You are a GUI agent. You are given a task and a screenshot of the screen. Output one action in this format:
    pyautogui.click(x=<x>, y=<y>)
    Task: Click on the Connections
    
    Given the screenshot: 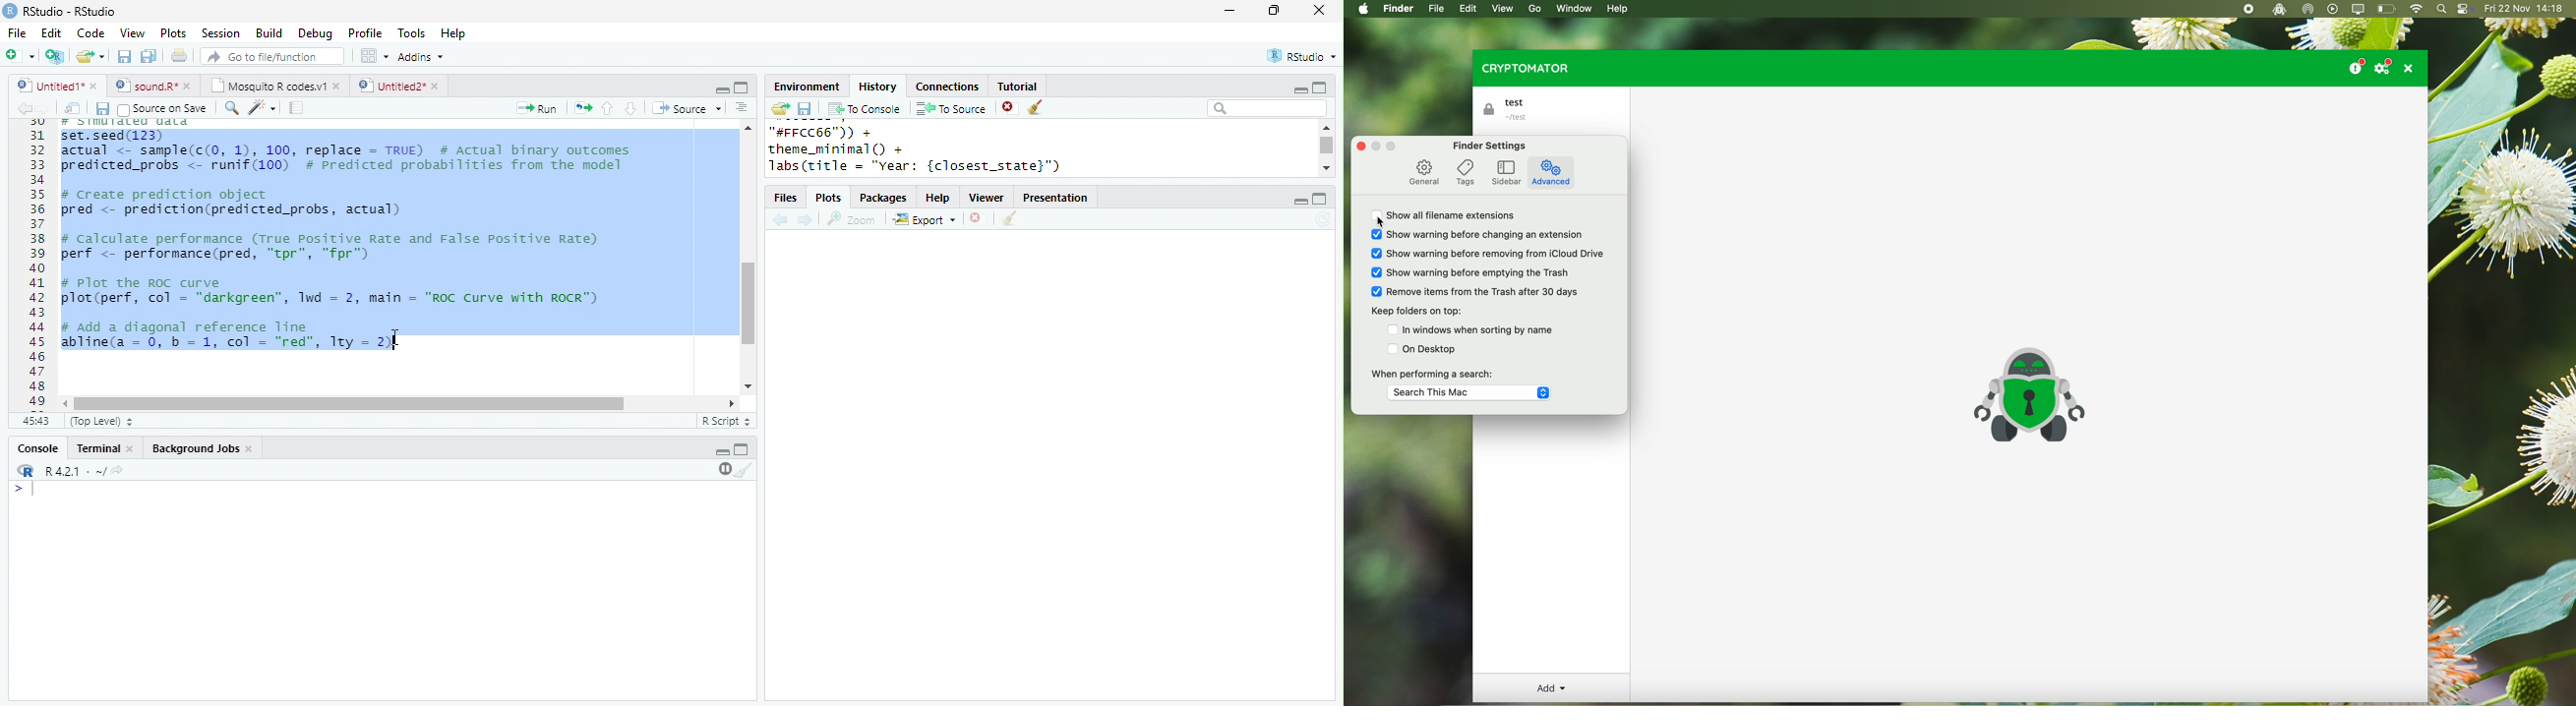 What is the action you would take?
    pyautogui.click(x=946, y=87)
    